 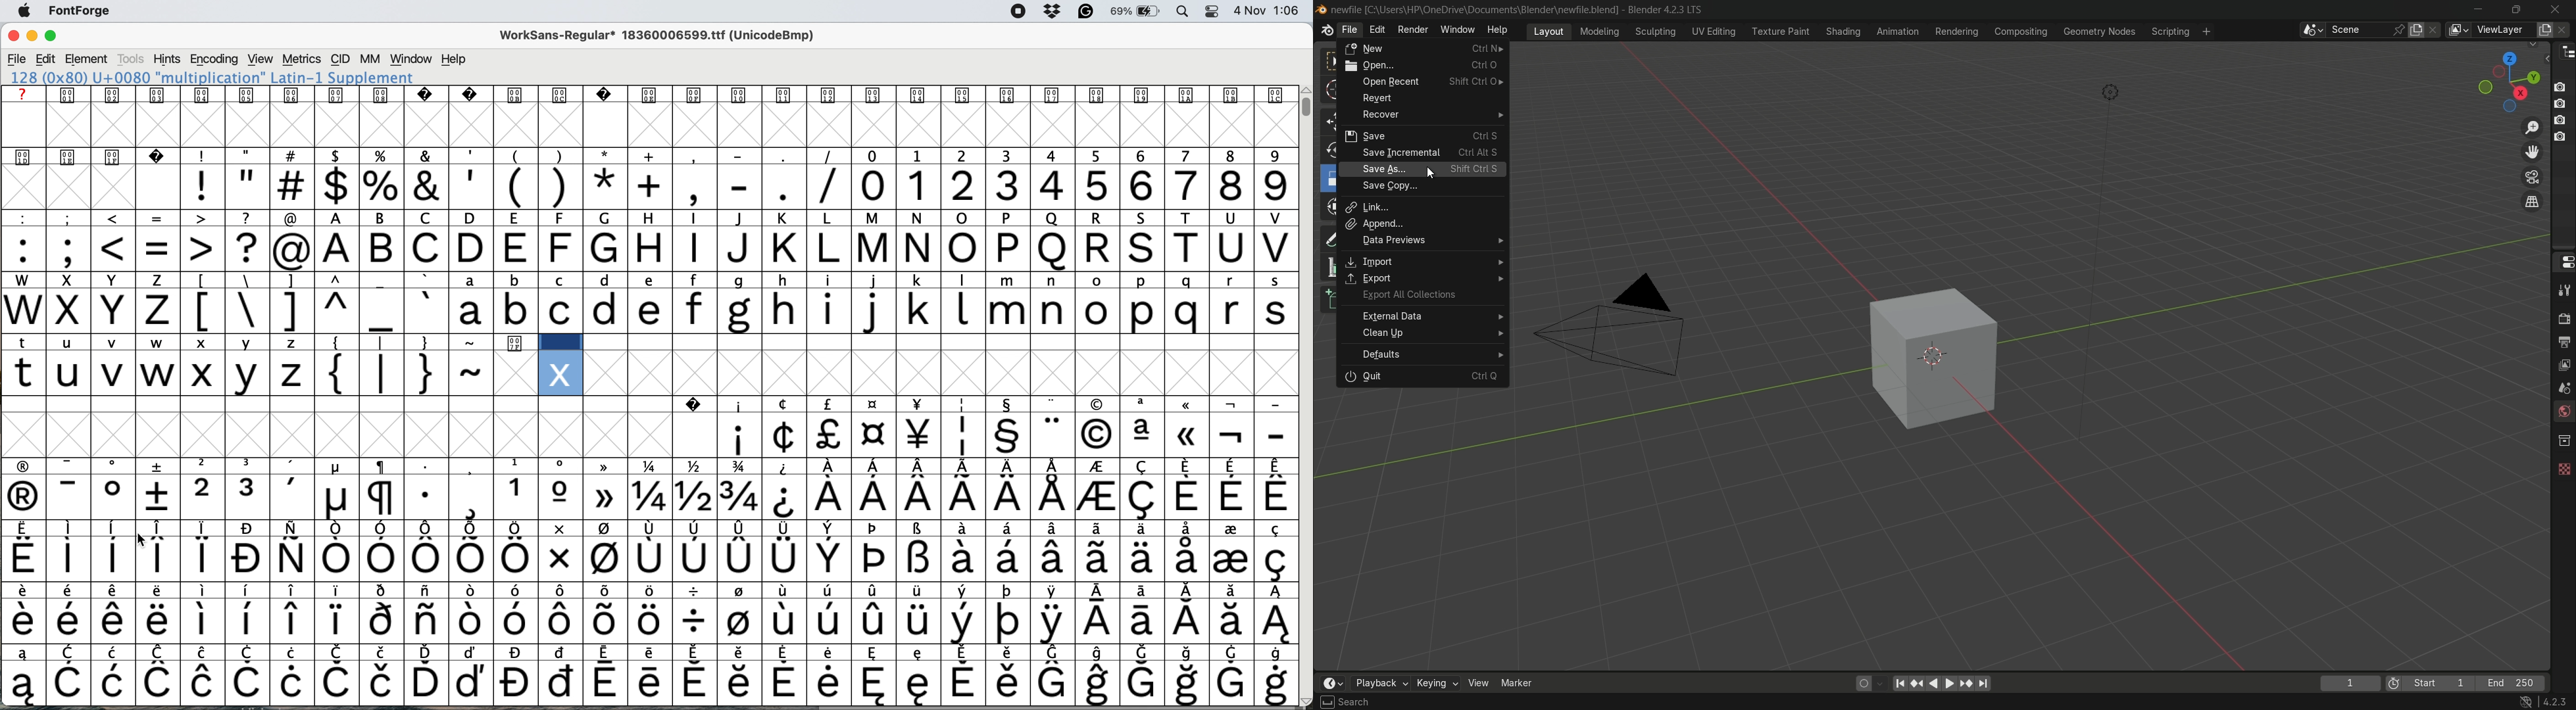 What do you see at coordinates (1331, 178) in the screenshot?
I see `scale` at bounding box center [1331, 178].